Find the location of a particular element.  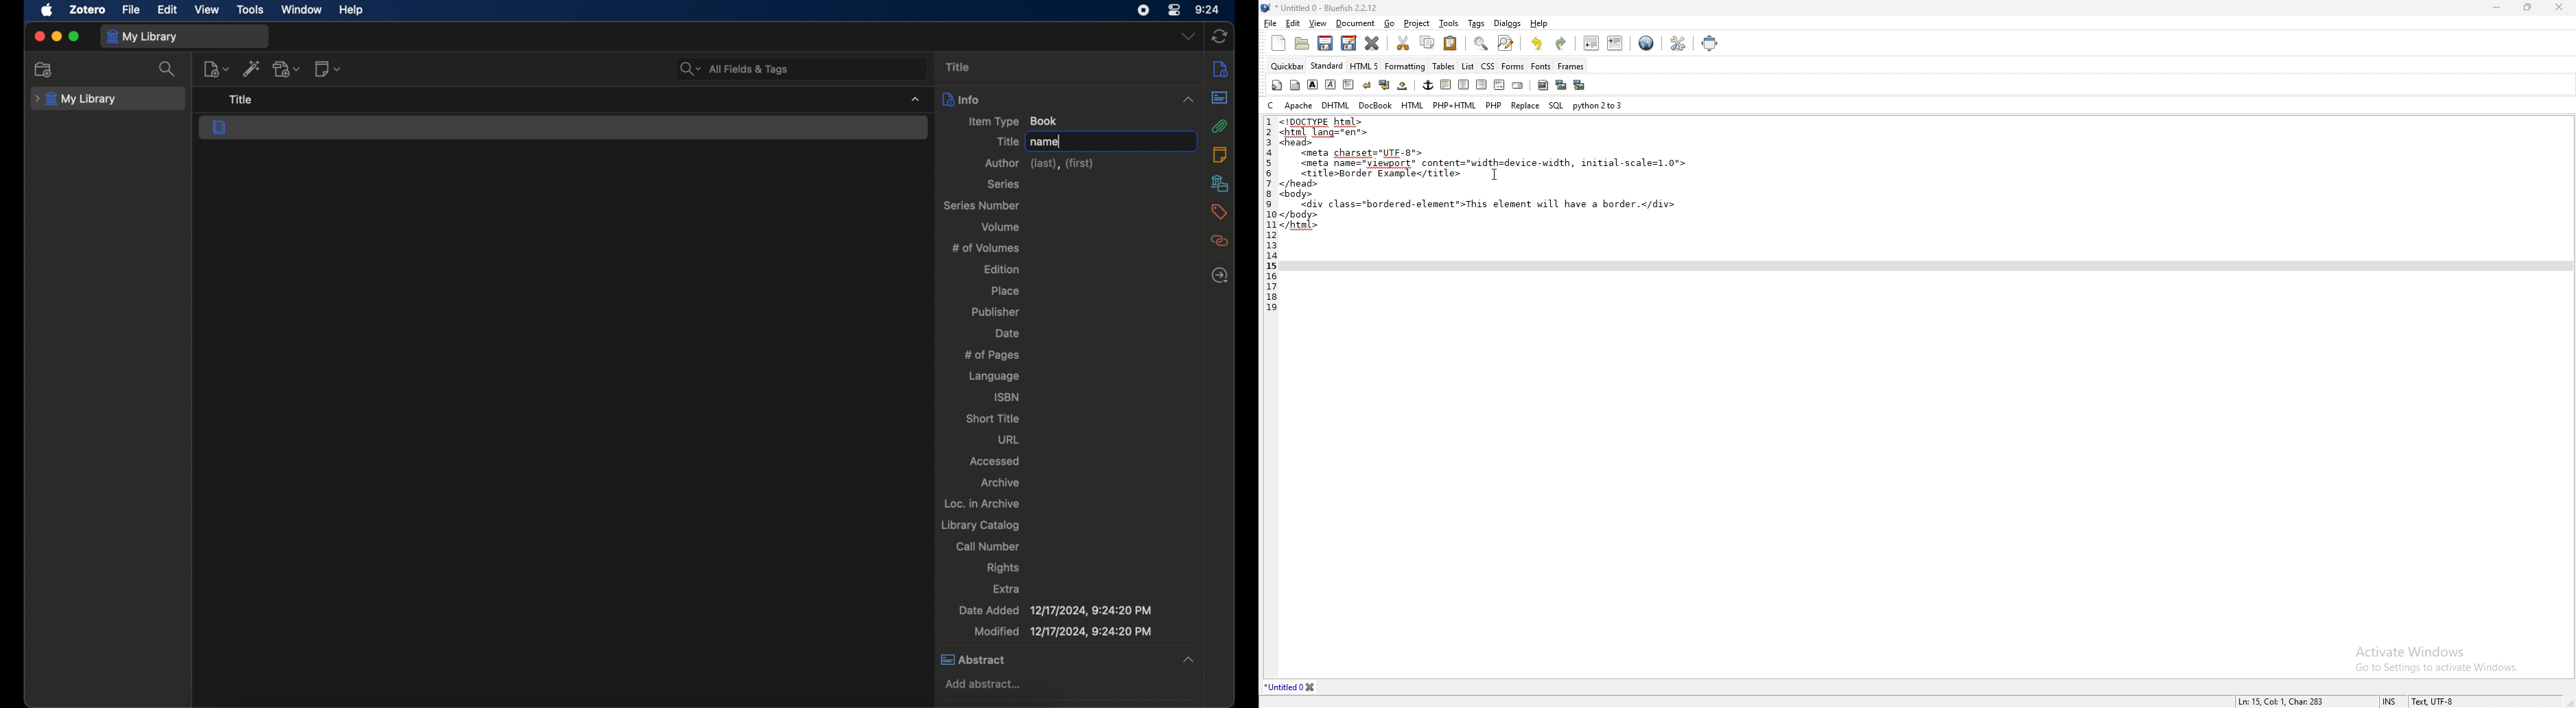

time is located at coordinates (1209, 10).